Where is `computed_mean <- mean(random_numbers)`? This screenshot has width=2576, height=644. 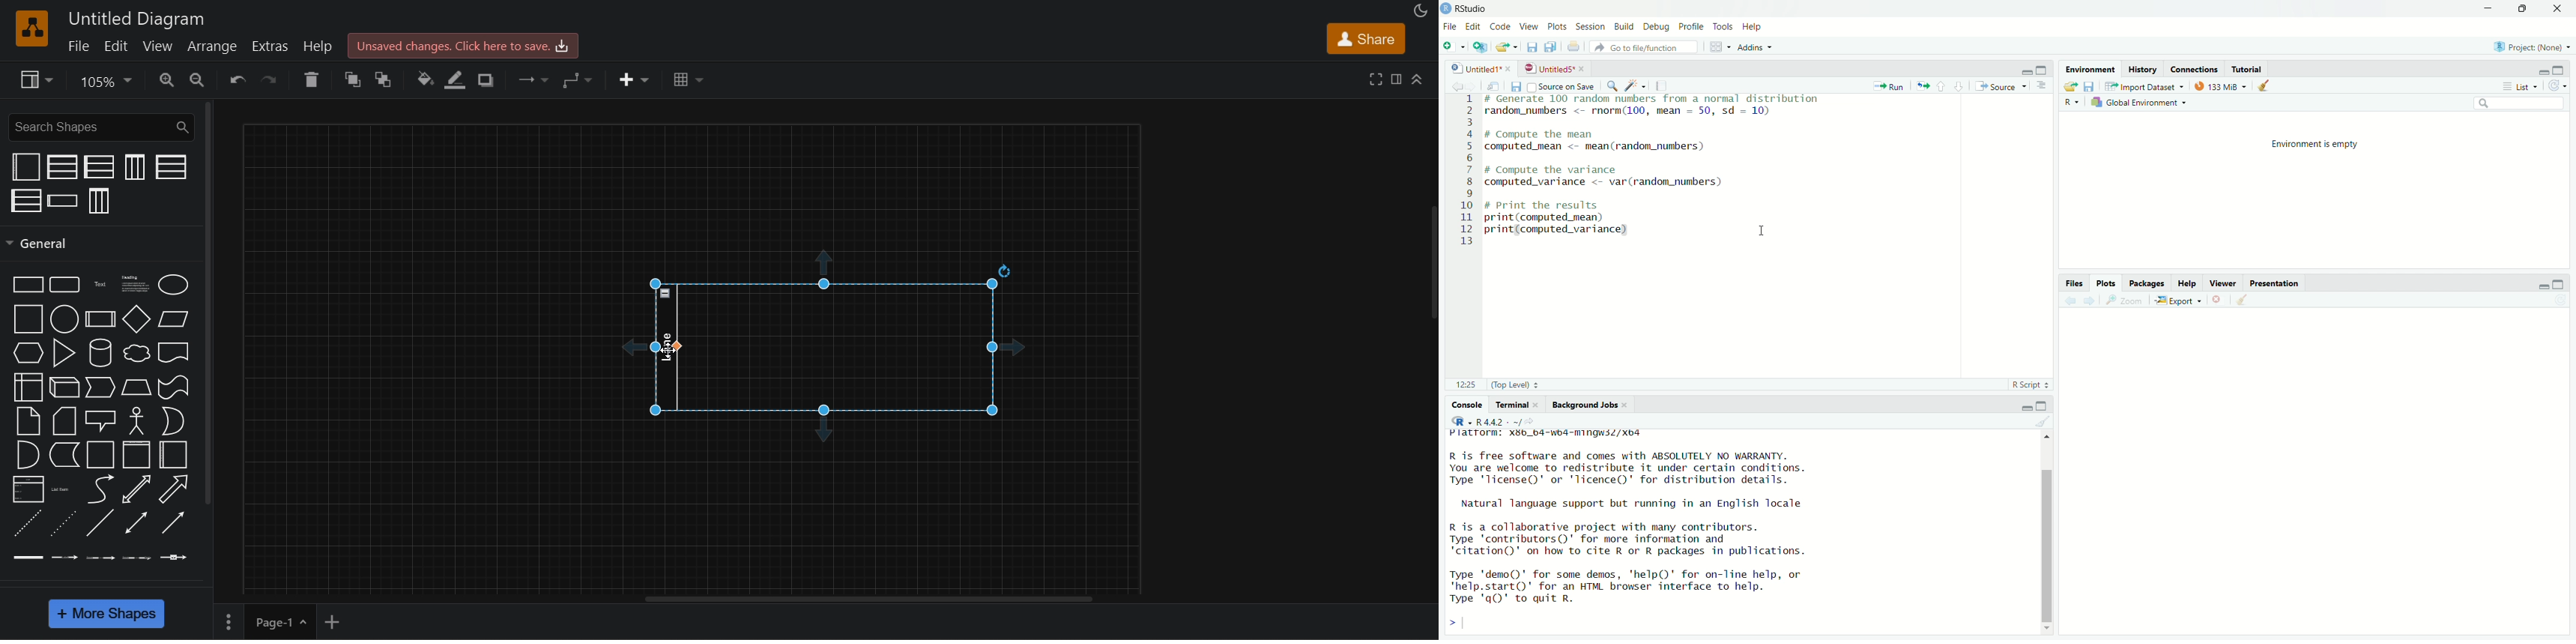
computed_mean <- mean(random_numbers) is located at coordinates (1615, 149).